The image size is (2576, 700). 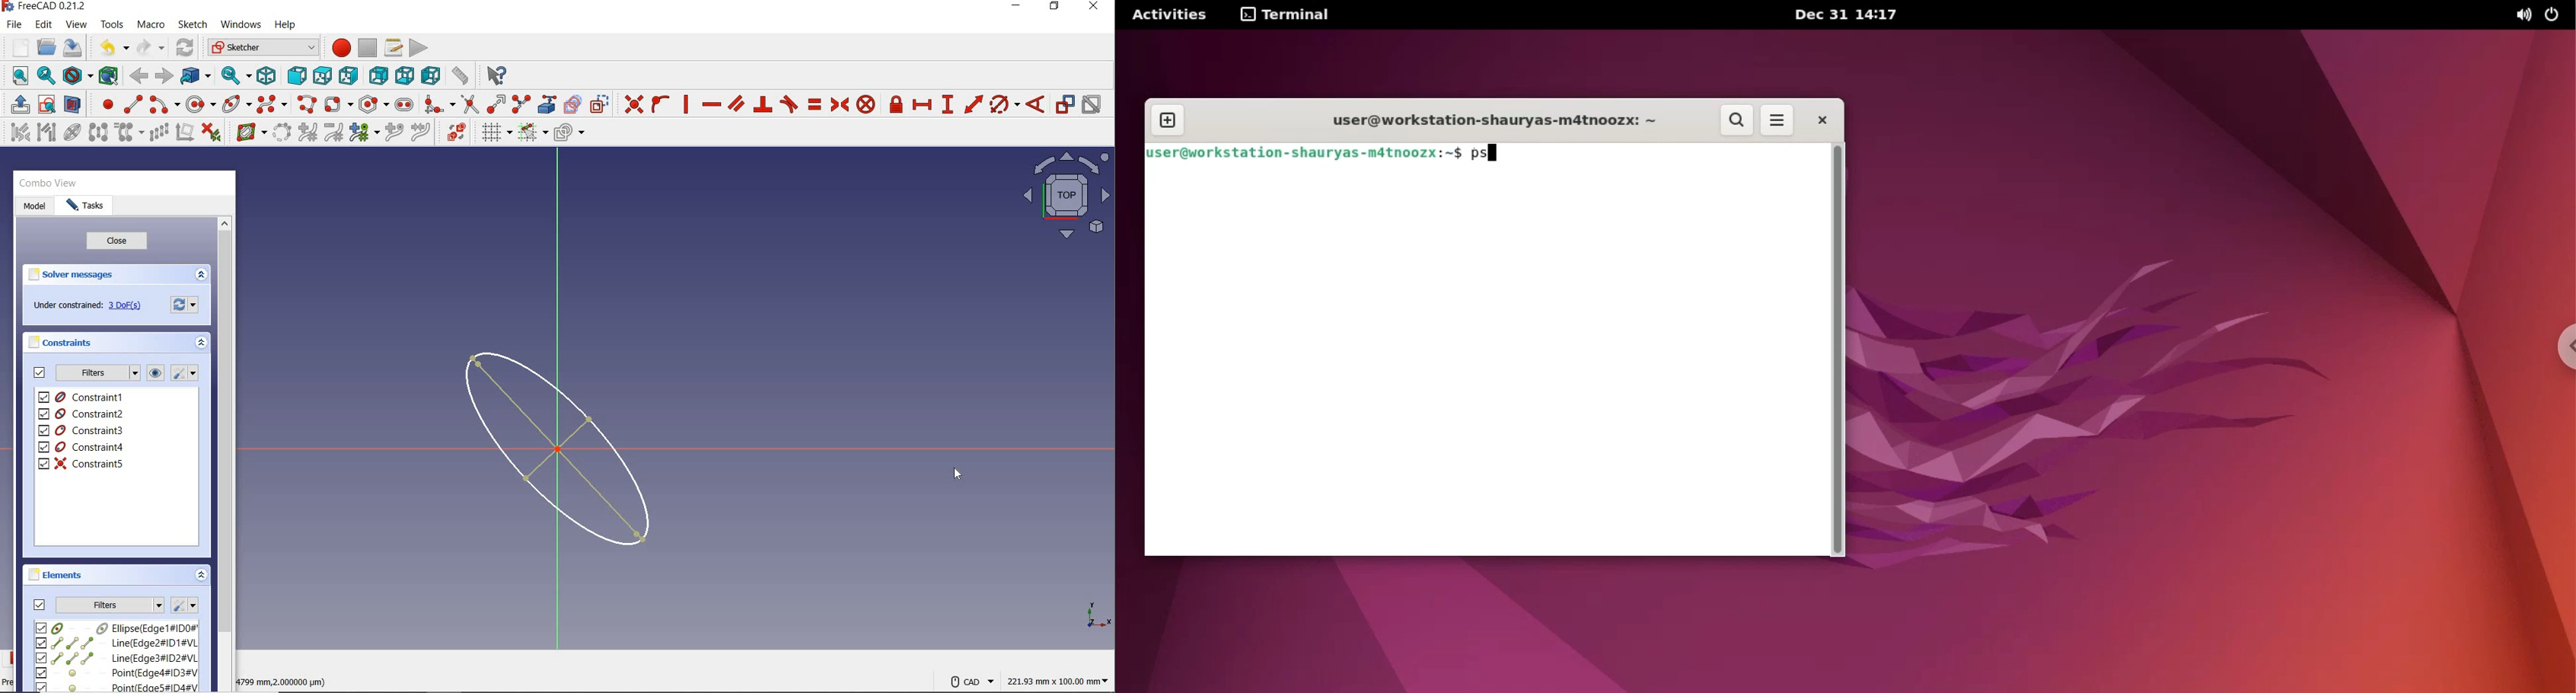 What do you see at coordinates (522, 104) in the screenshot?
I see `split edge` at bounding box center [522, 104].